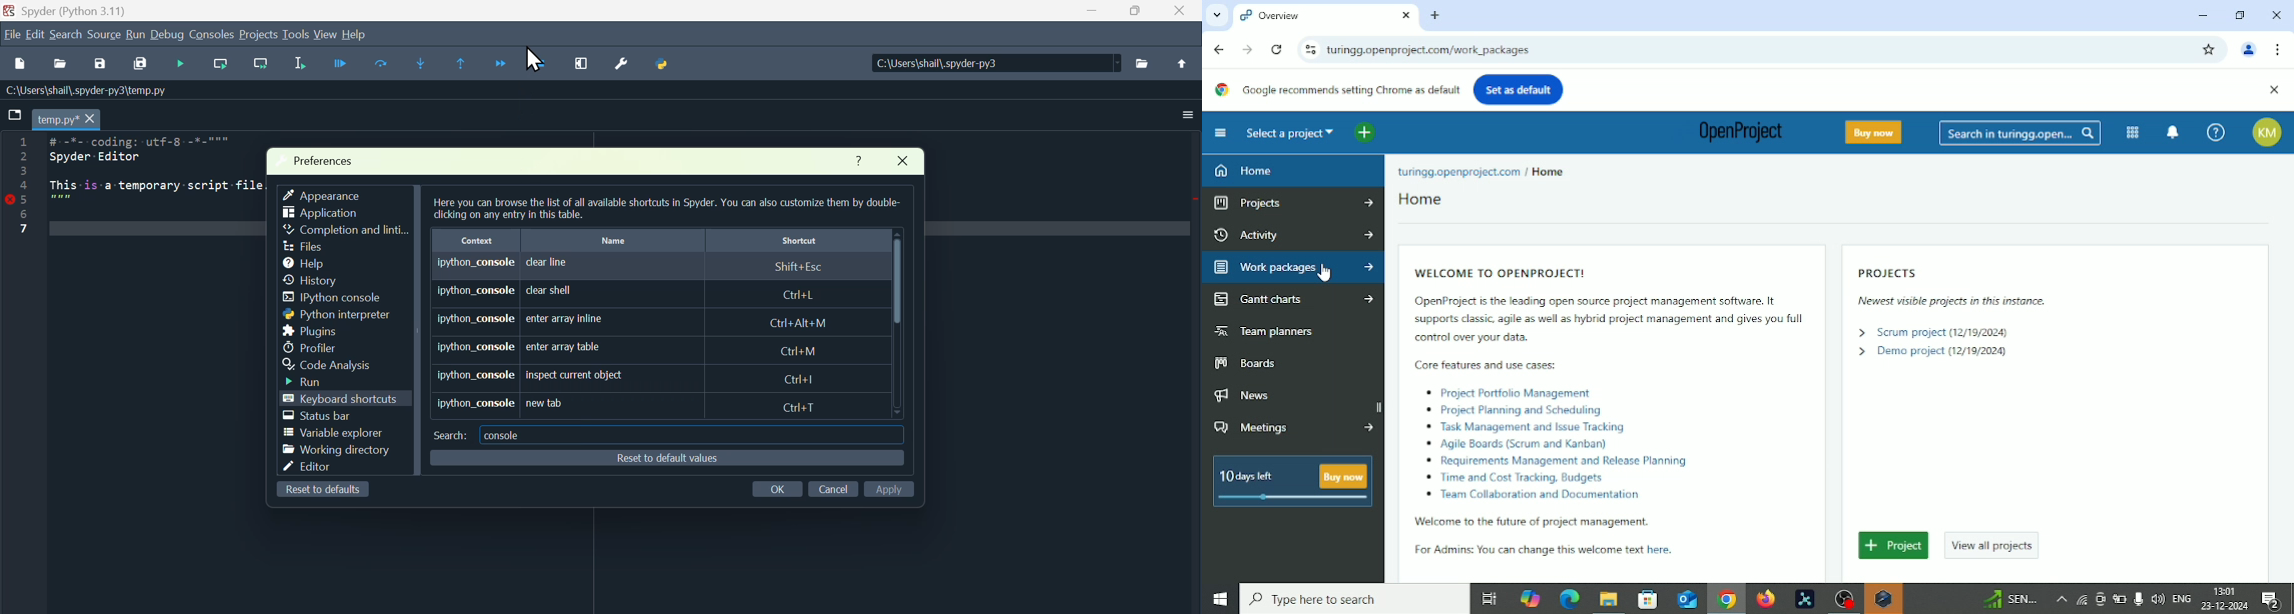  Describe the element at coordinates (1685, 599) in the screenshot. I see `Outlook` at that location.